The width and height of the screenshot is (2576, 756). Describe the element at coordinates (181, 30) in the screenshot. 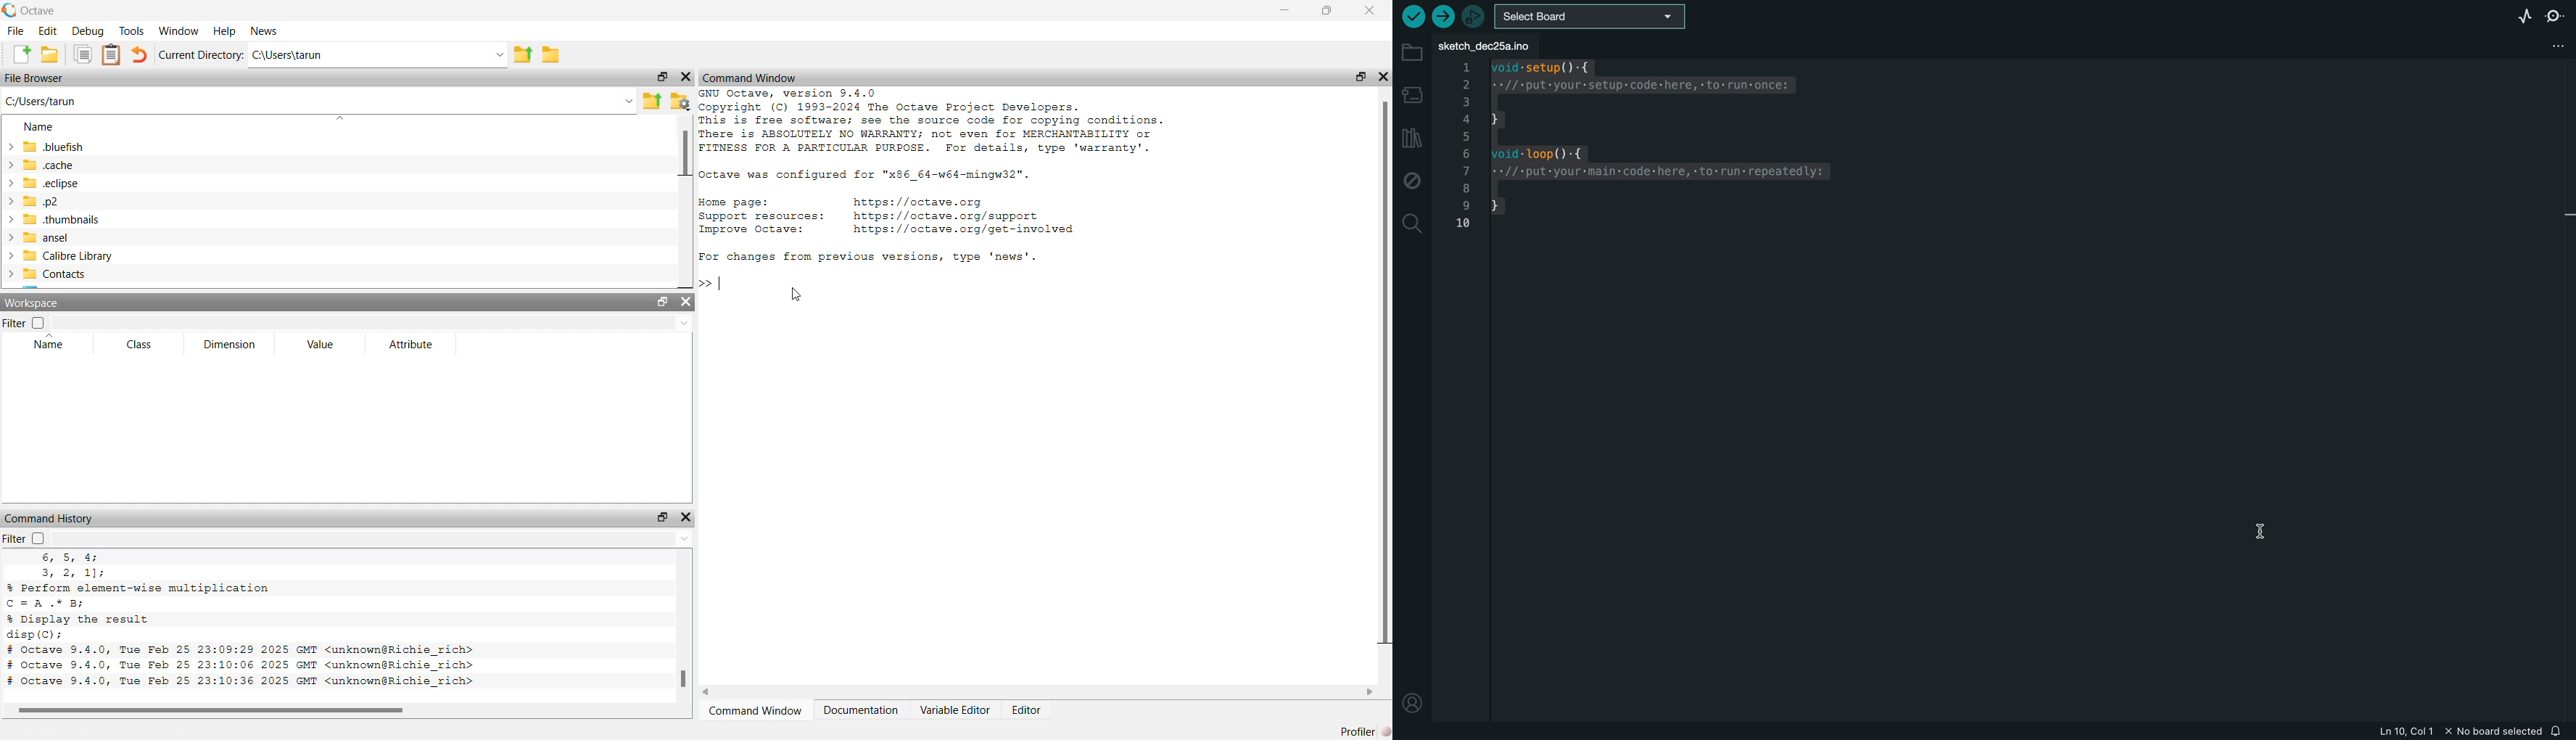

I see `‘Window` at that location.